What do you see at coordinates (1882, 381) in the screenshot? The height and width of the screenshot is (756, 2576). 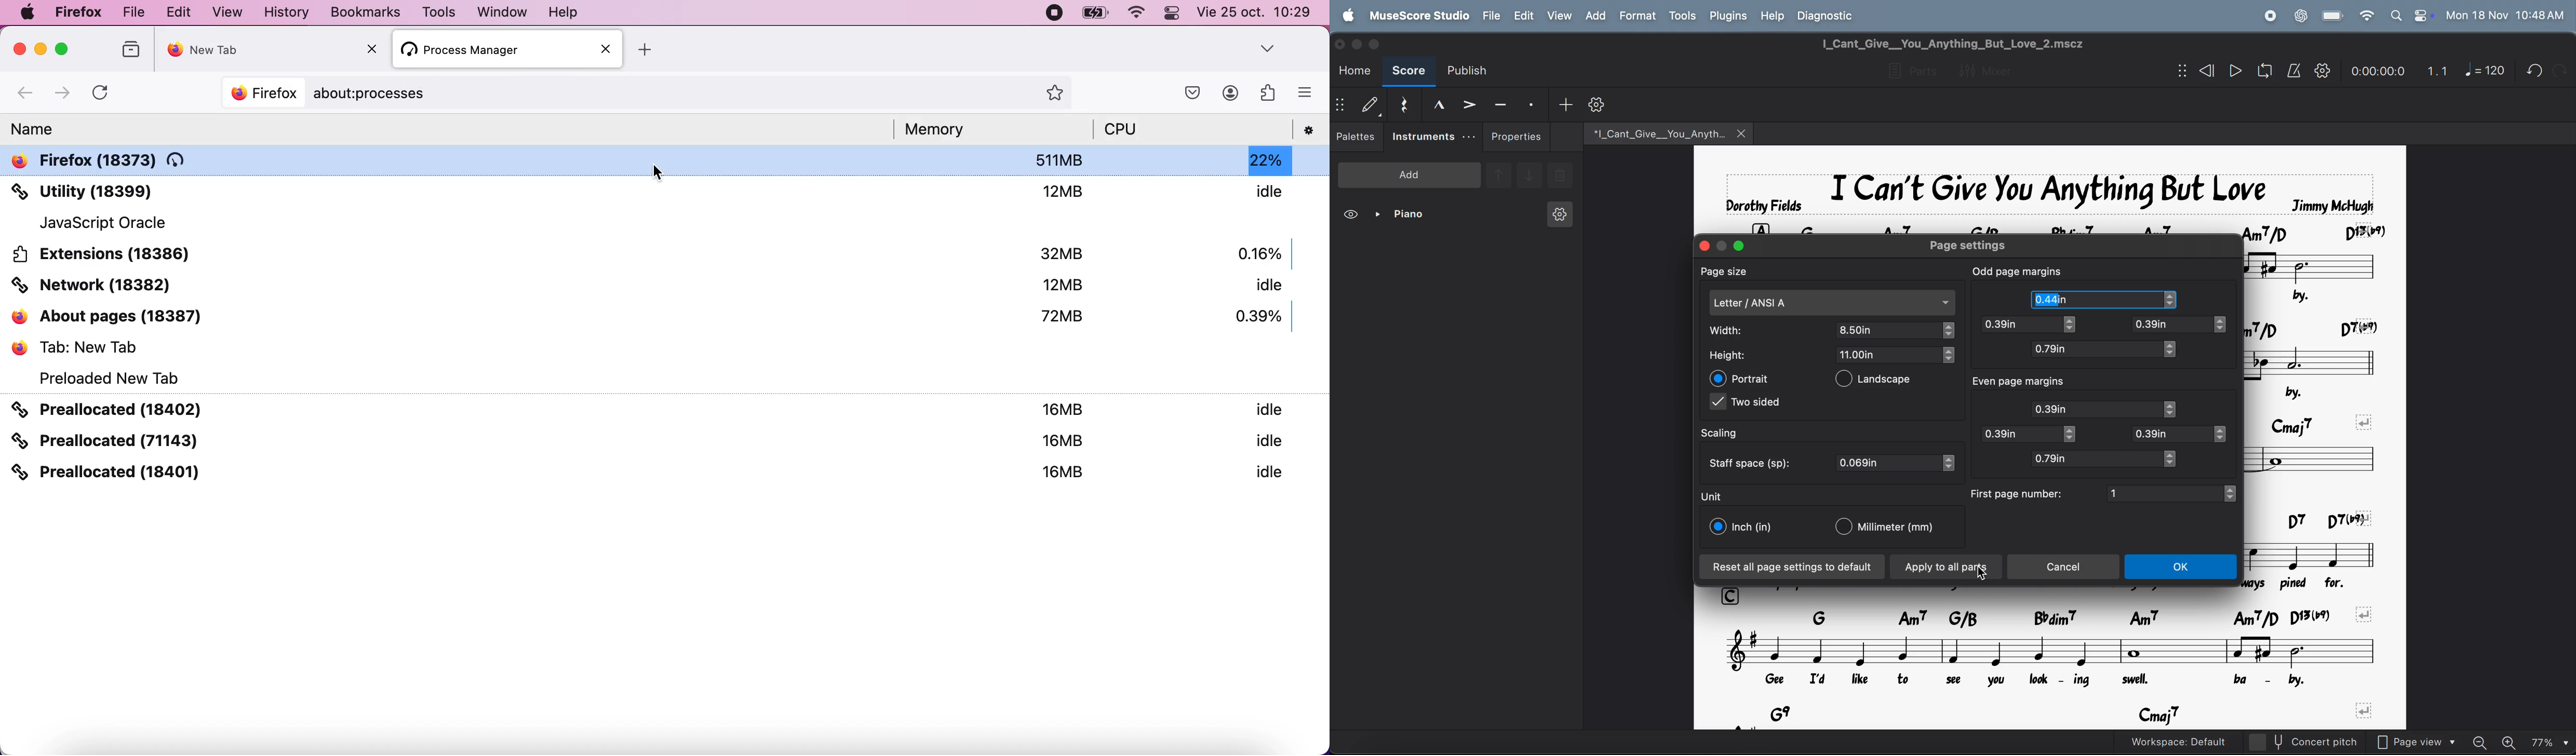 I see `lanscape` at bounding box center [1882, 381].